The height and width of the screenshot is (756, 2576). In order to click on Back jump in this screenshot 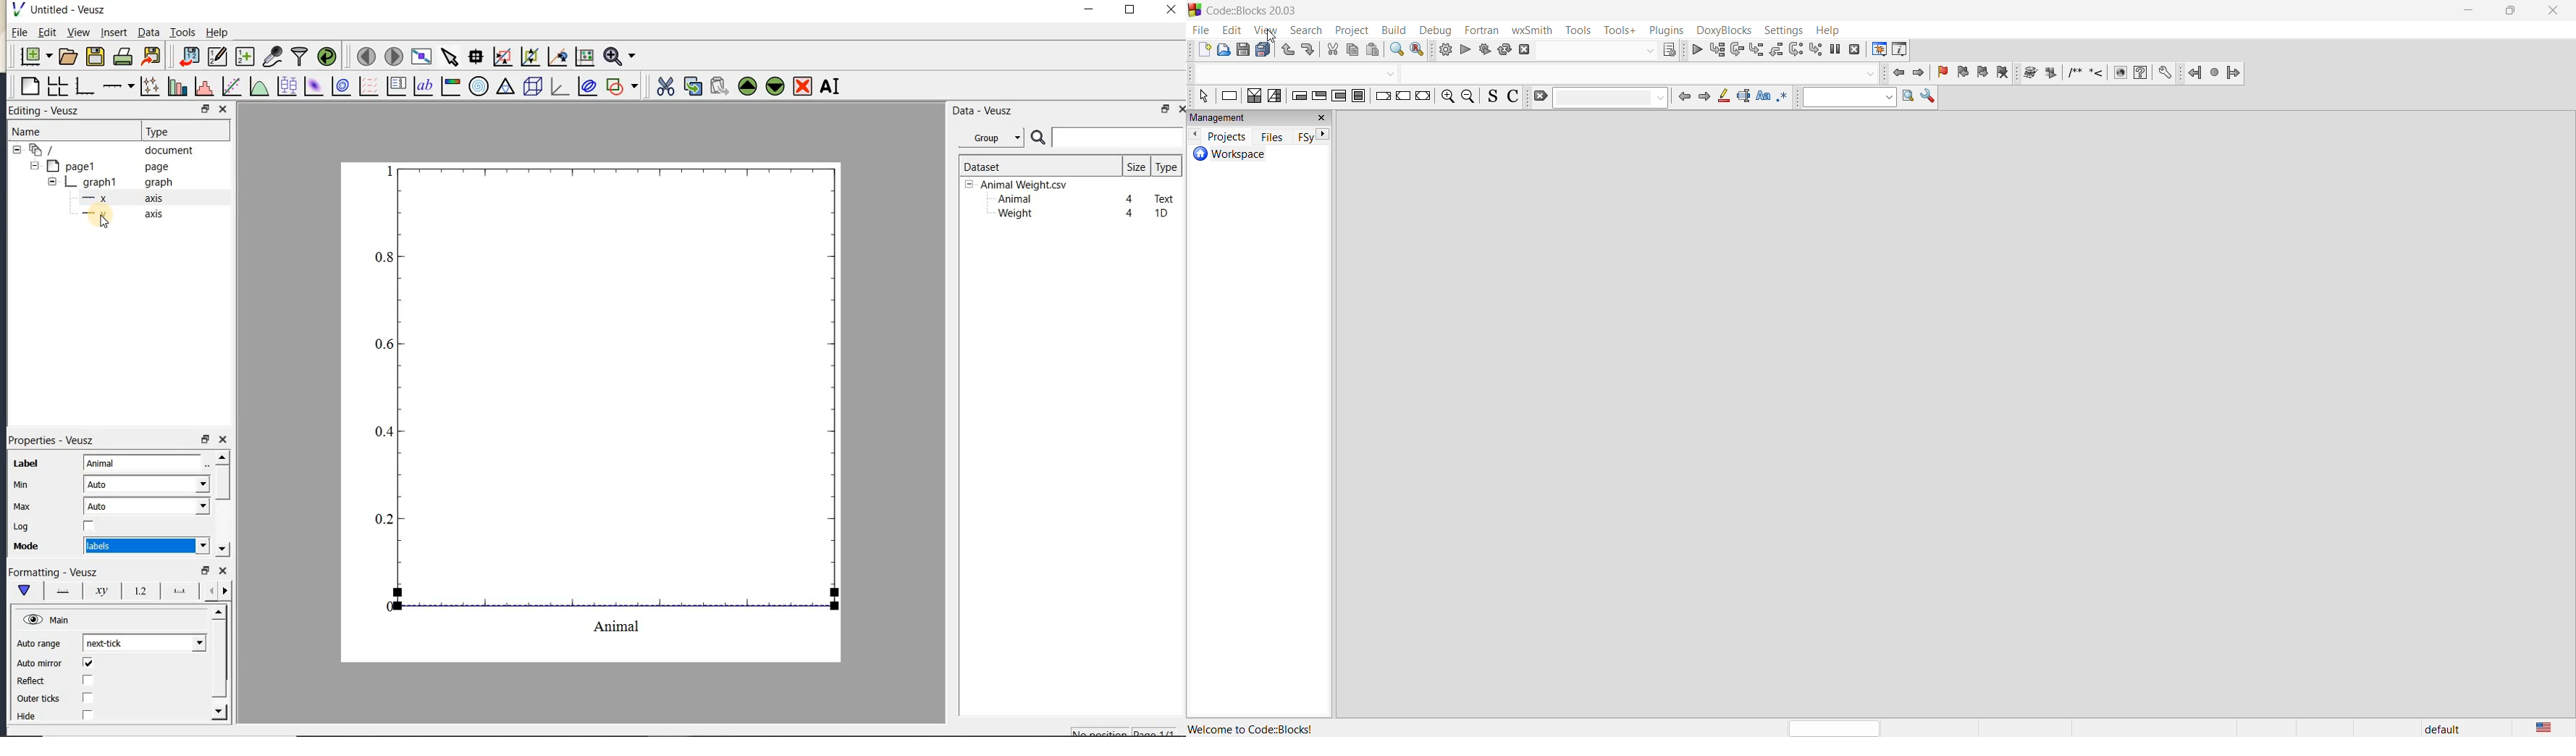, I will do `click(2194, 74)`.